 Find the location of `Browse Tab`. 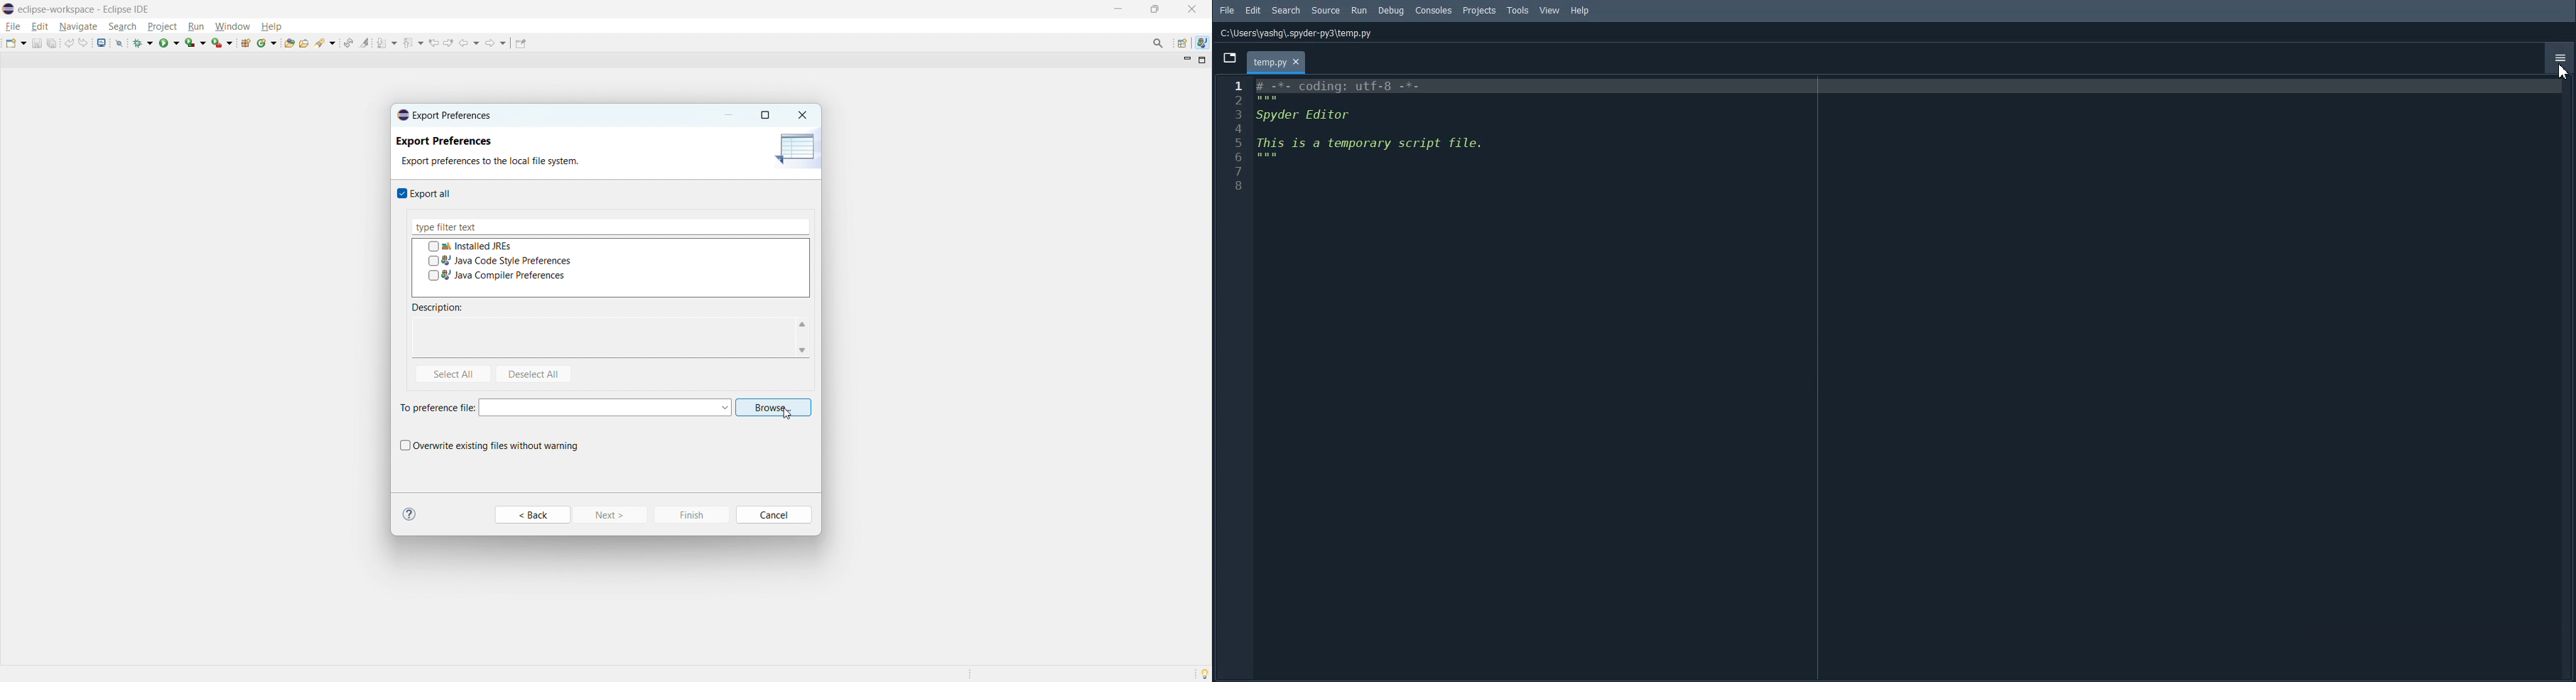

Browse Tab is located at coordinates (1229, 58).